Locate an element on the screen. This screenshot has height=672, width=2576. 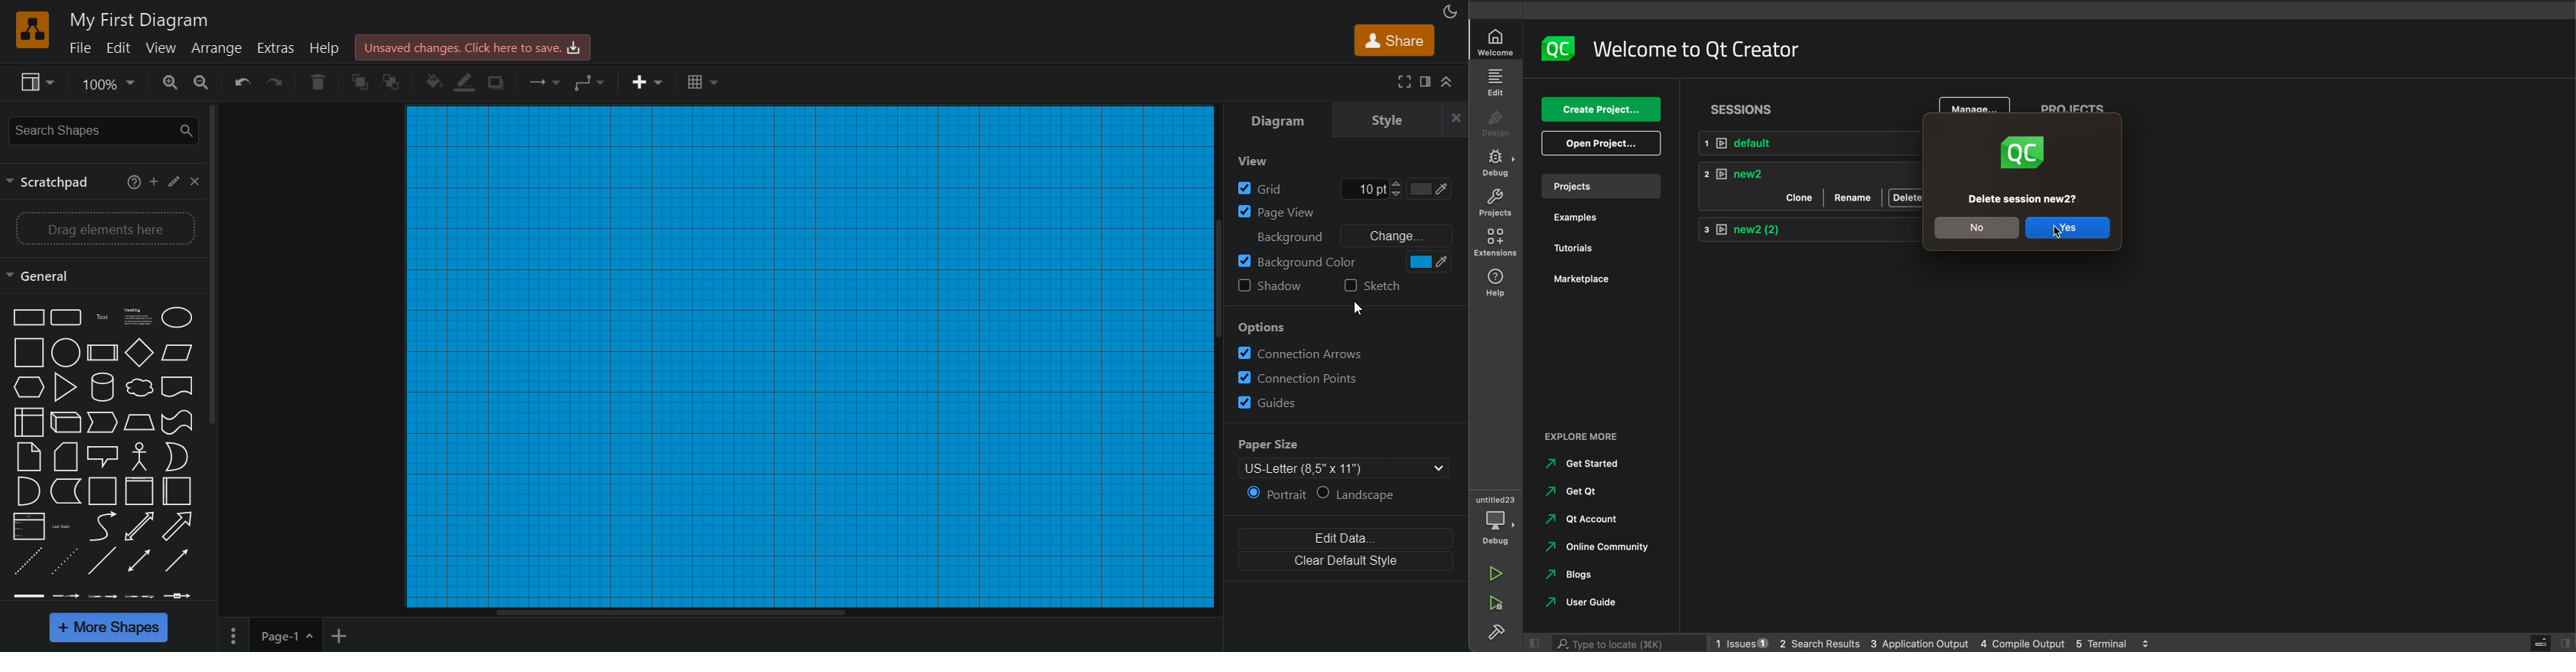
sessions is located at coordinates (1746, 108).